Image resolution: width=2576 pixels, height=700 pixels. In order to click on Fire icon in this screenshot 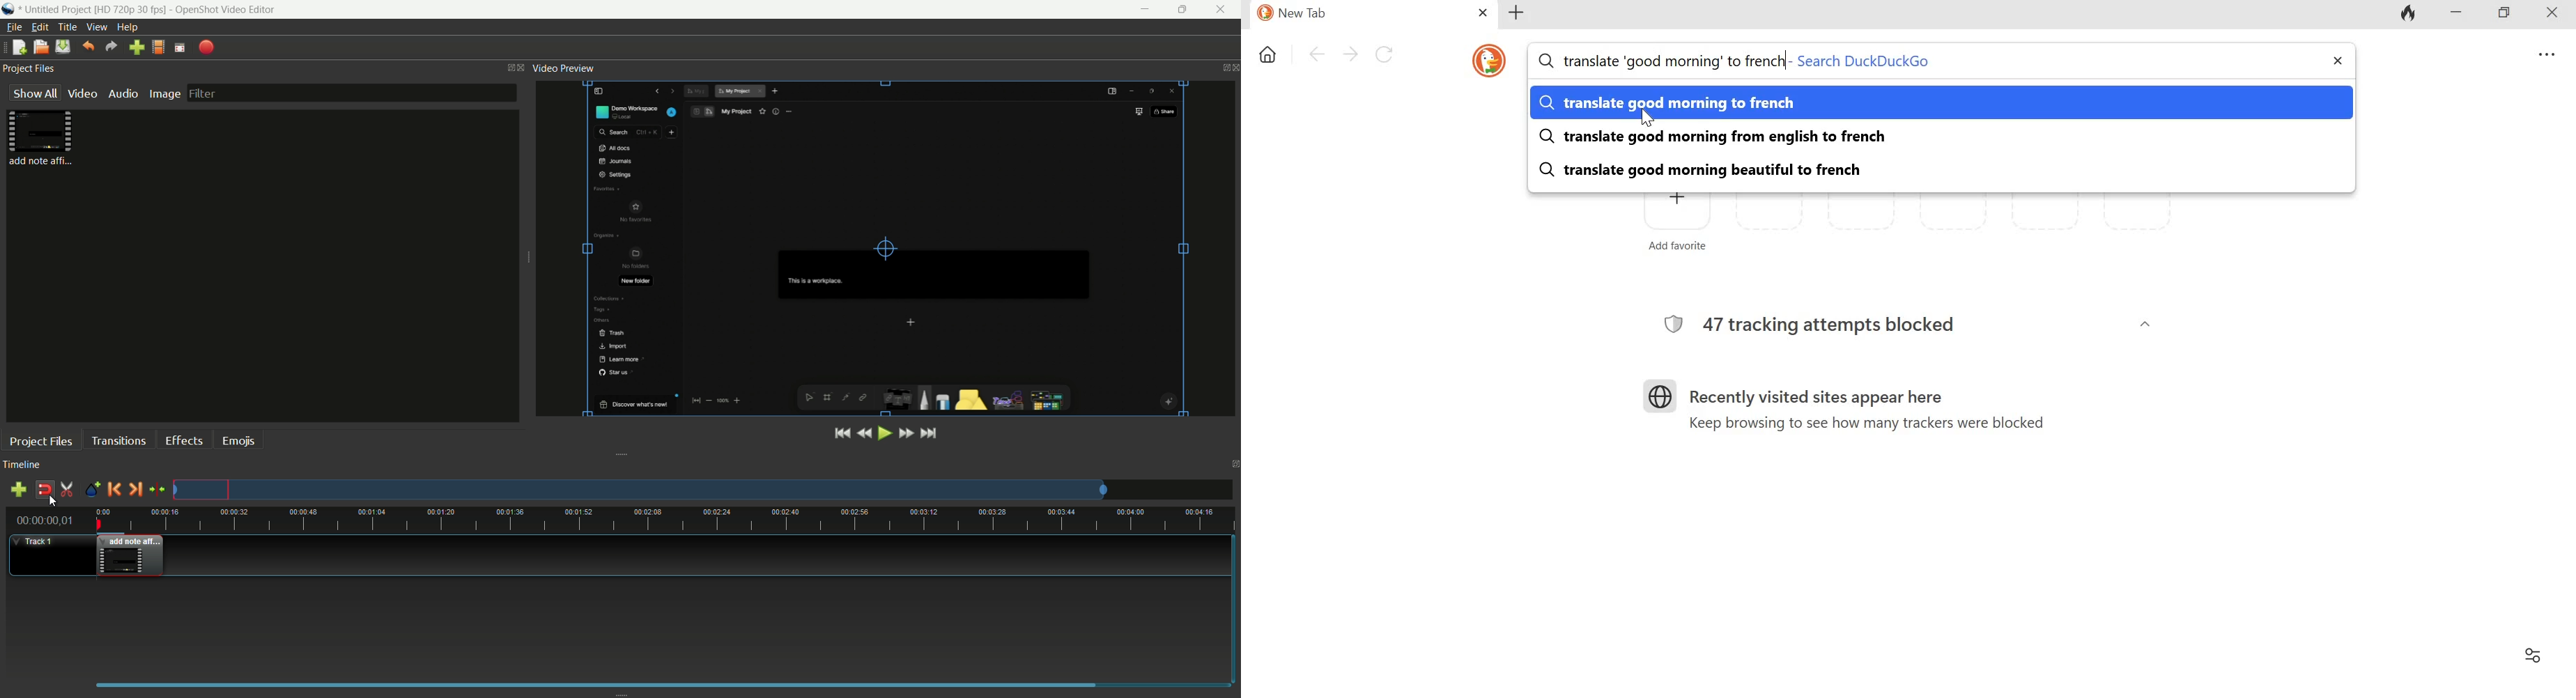, I will do `click(2412, 13)`.